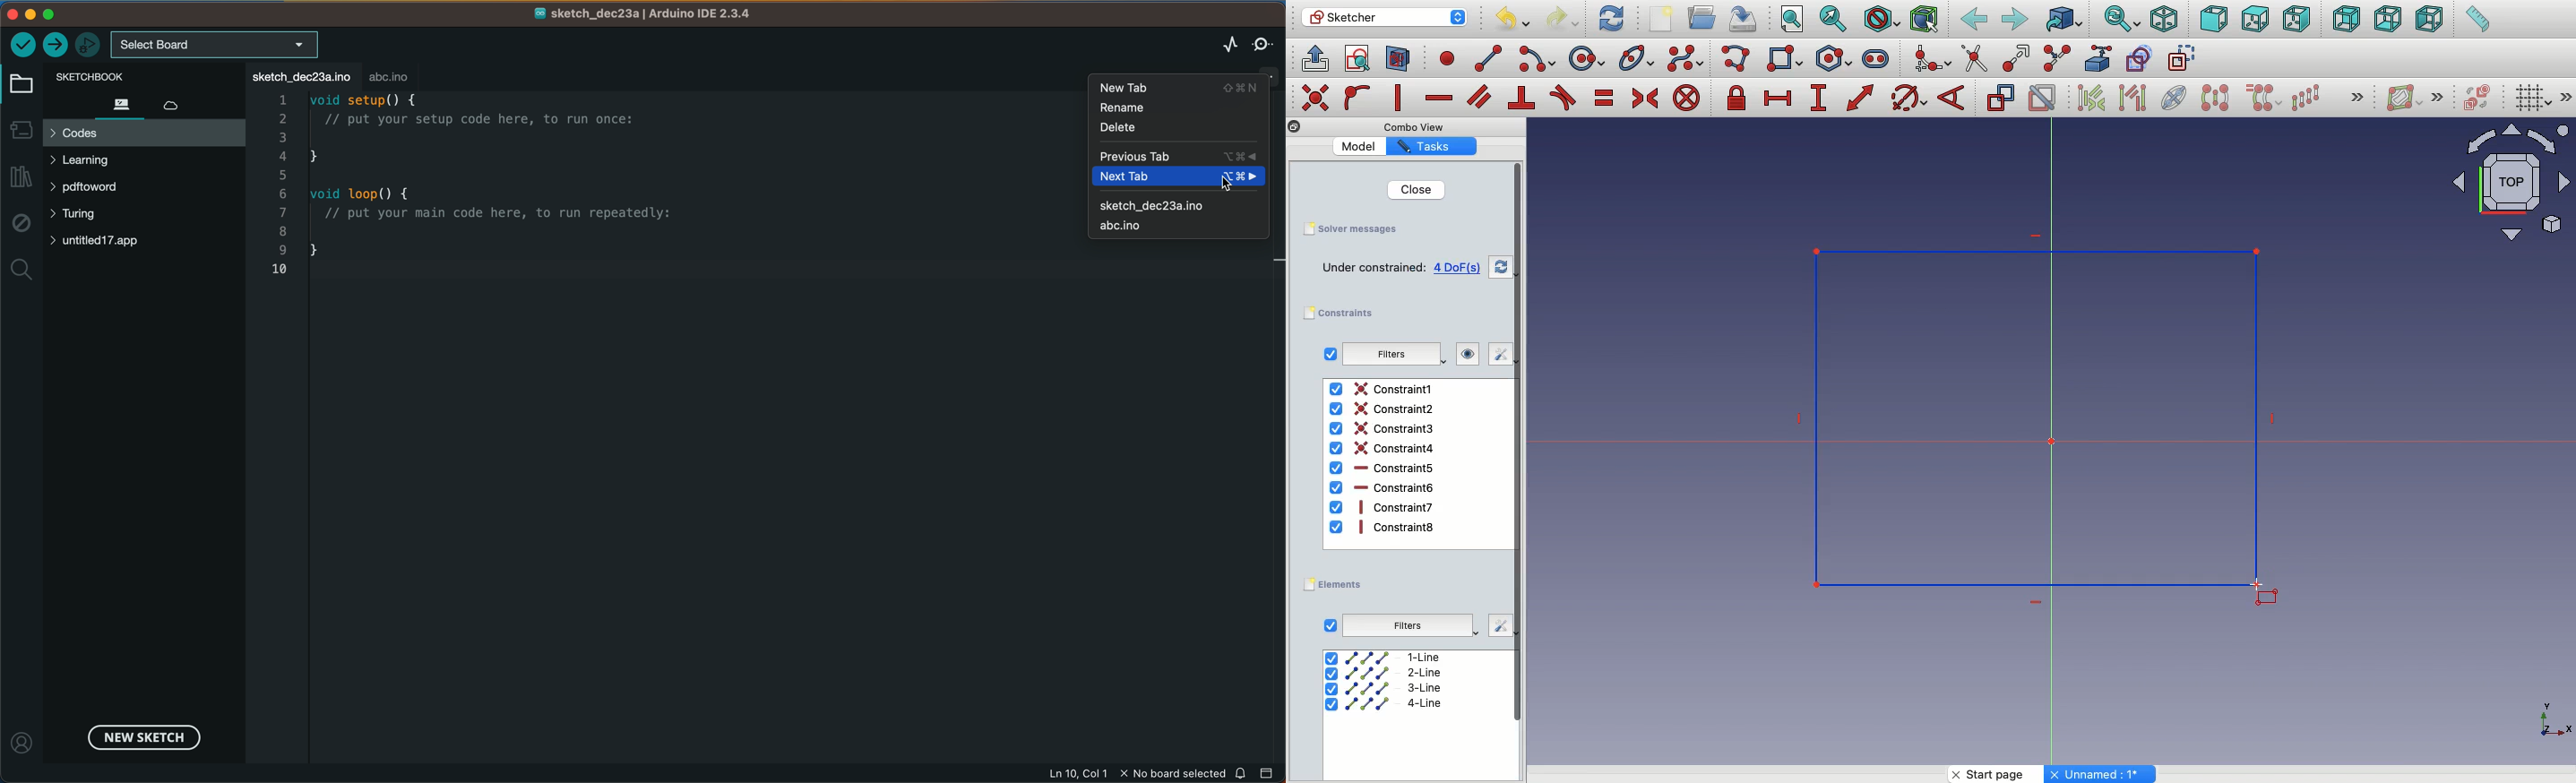  Describe the element at coordinates (2307, 98) in the screenshot. I see `Rectangular array` at that location.